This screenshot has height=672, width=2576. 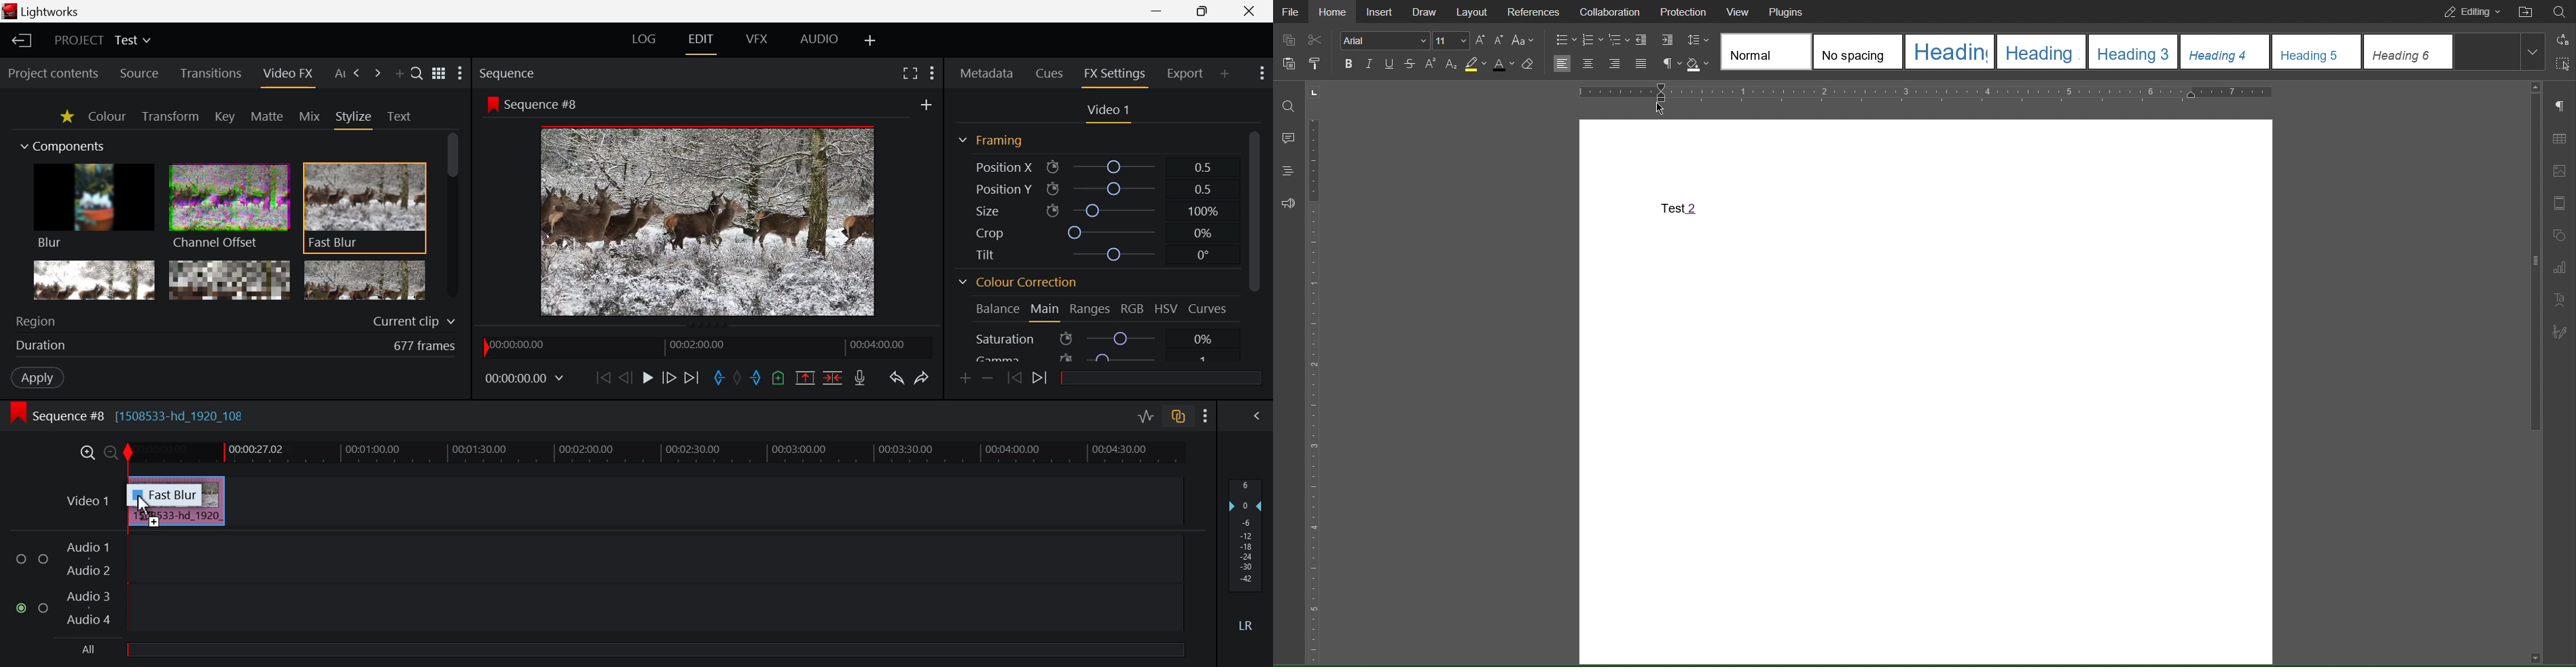 I want to click on Transform, so click(x=171, y=116).